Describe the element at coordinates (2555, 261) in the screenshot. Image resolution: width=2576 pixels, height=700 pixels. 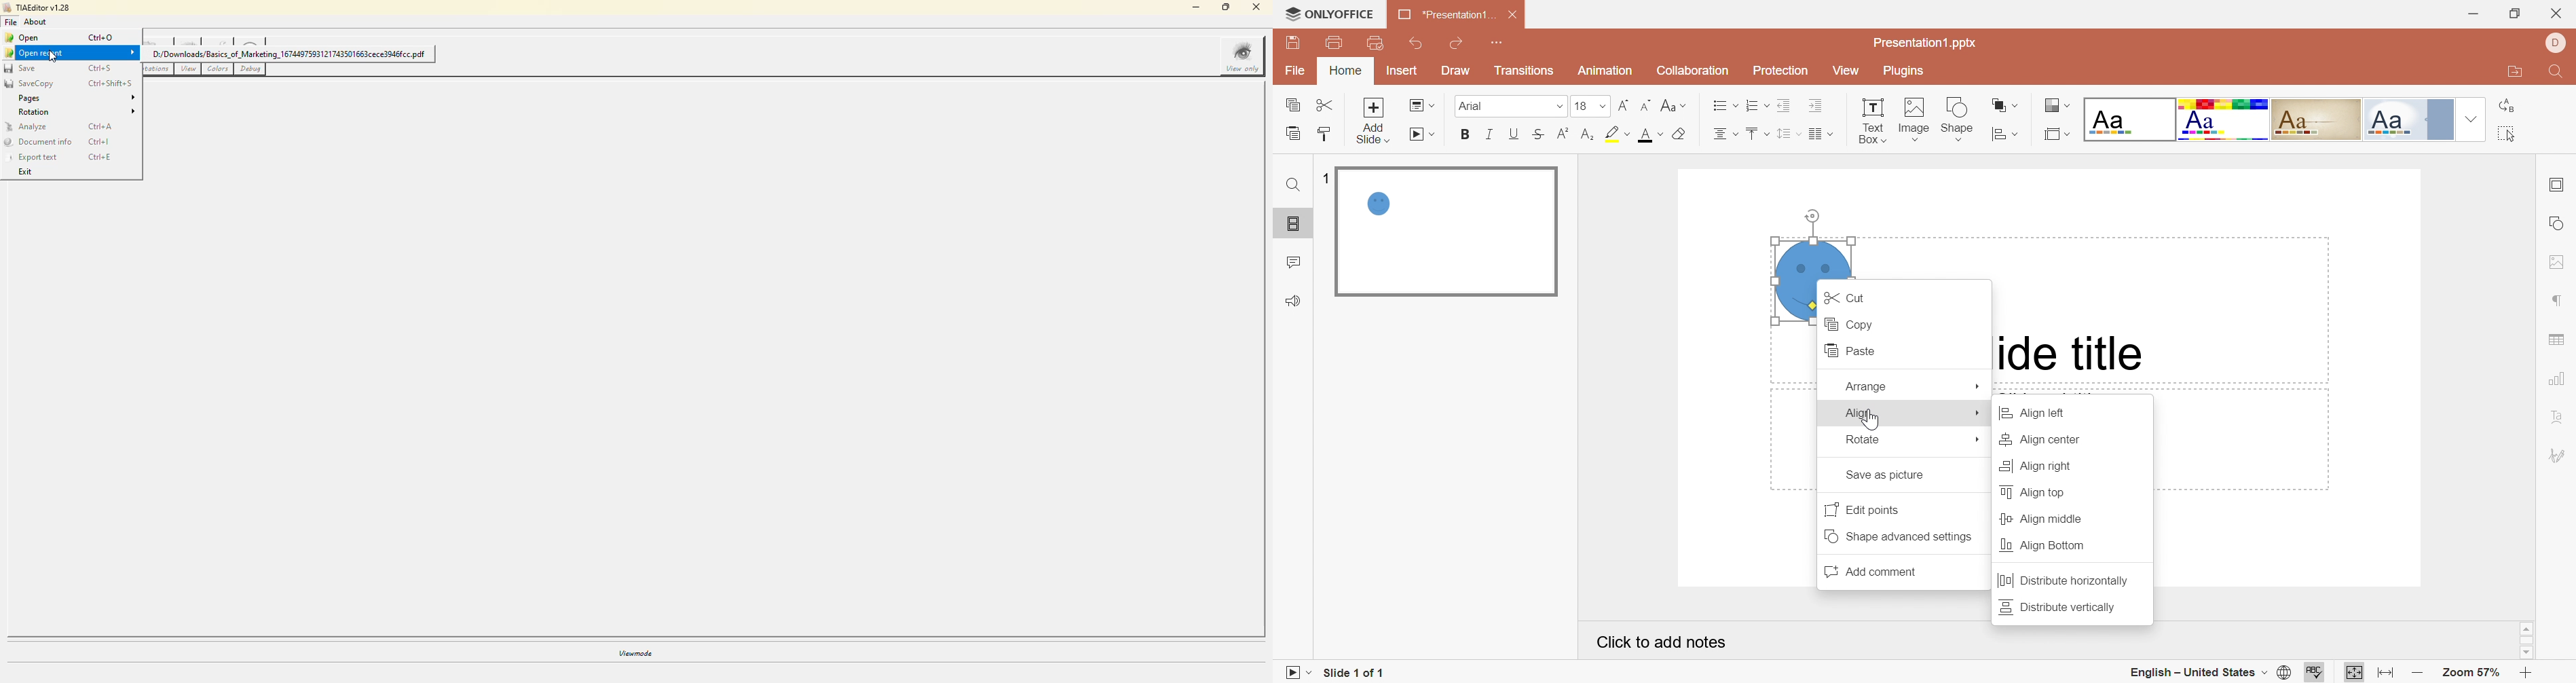
I see `image settings` at that location.